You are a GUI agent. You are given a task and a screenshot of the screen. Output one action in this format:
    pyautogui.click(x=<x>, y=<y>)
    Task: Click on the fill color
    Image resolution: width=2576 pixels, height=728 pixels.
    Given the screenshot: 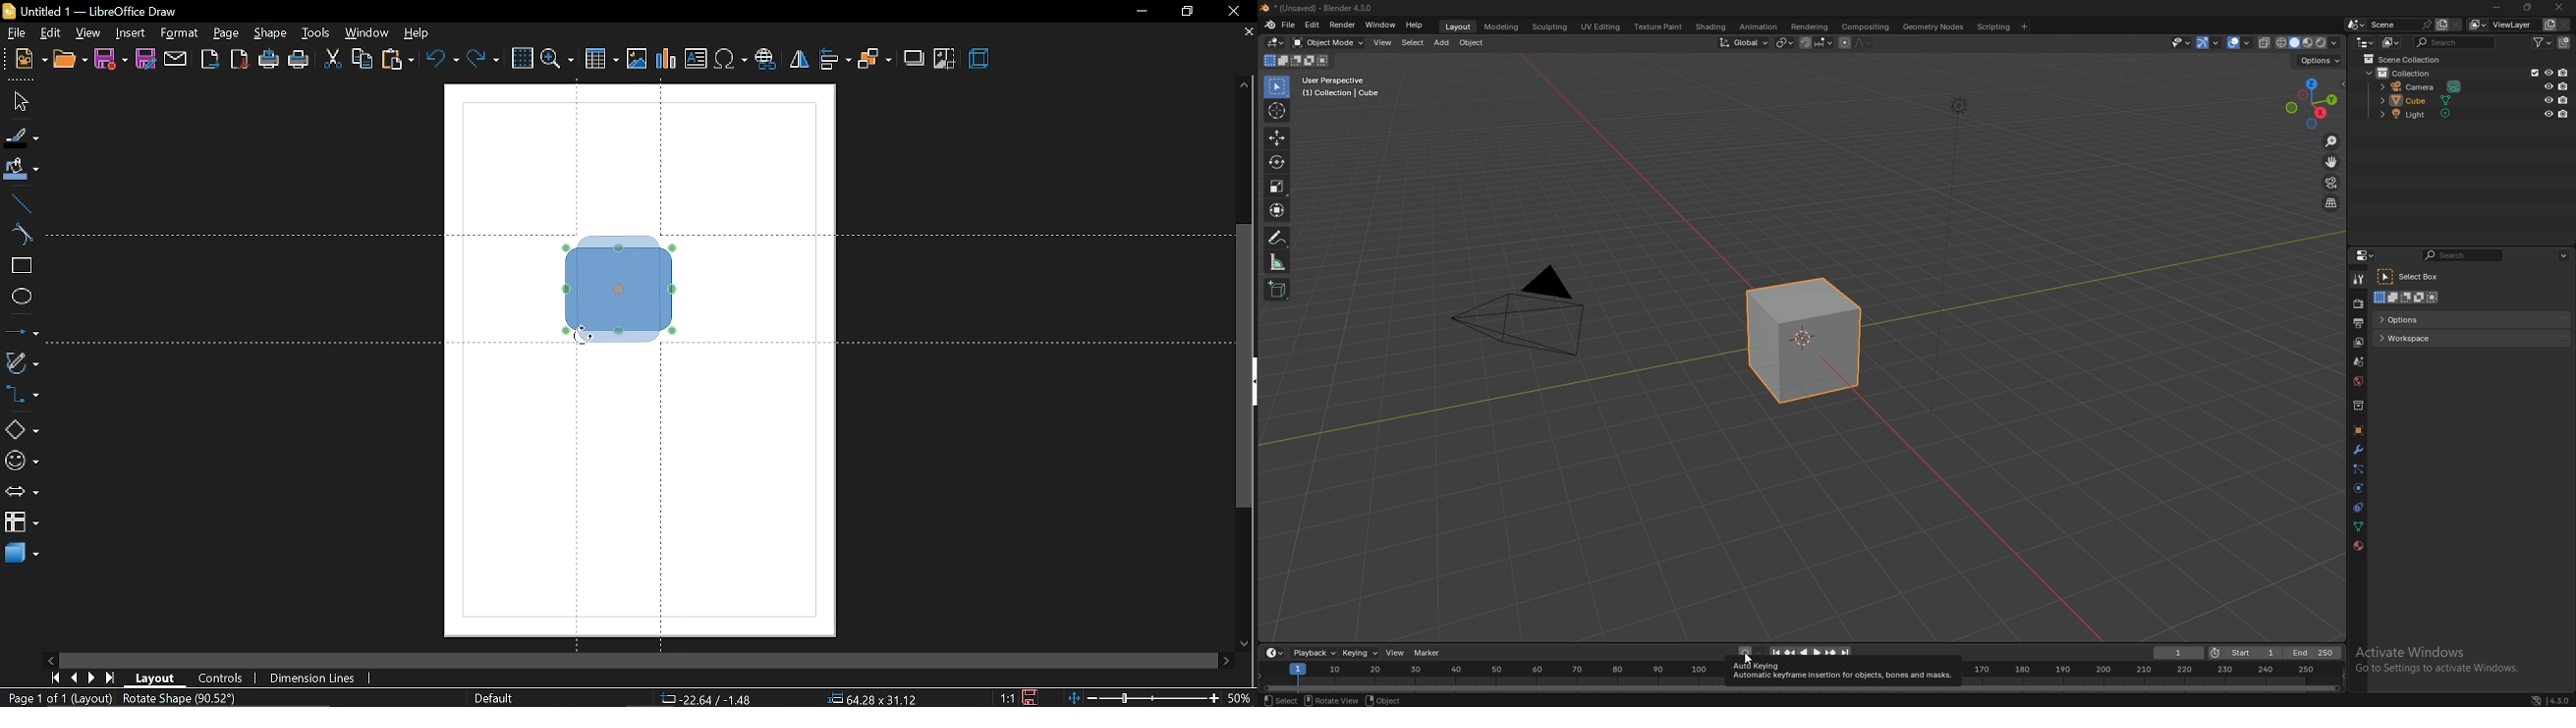 What is the action you would take?
    pyautogui.click(x=22, y=171)
    